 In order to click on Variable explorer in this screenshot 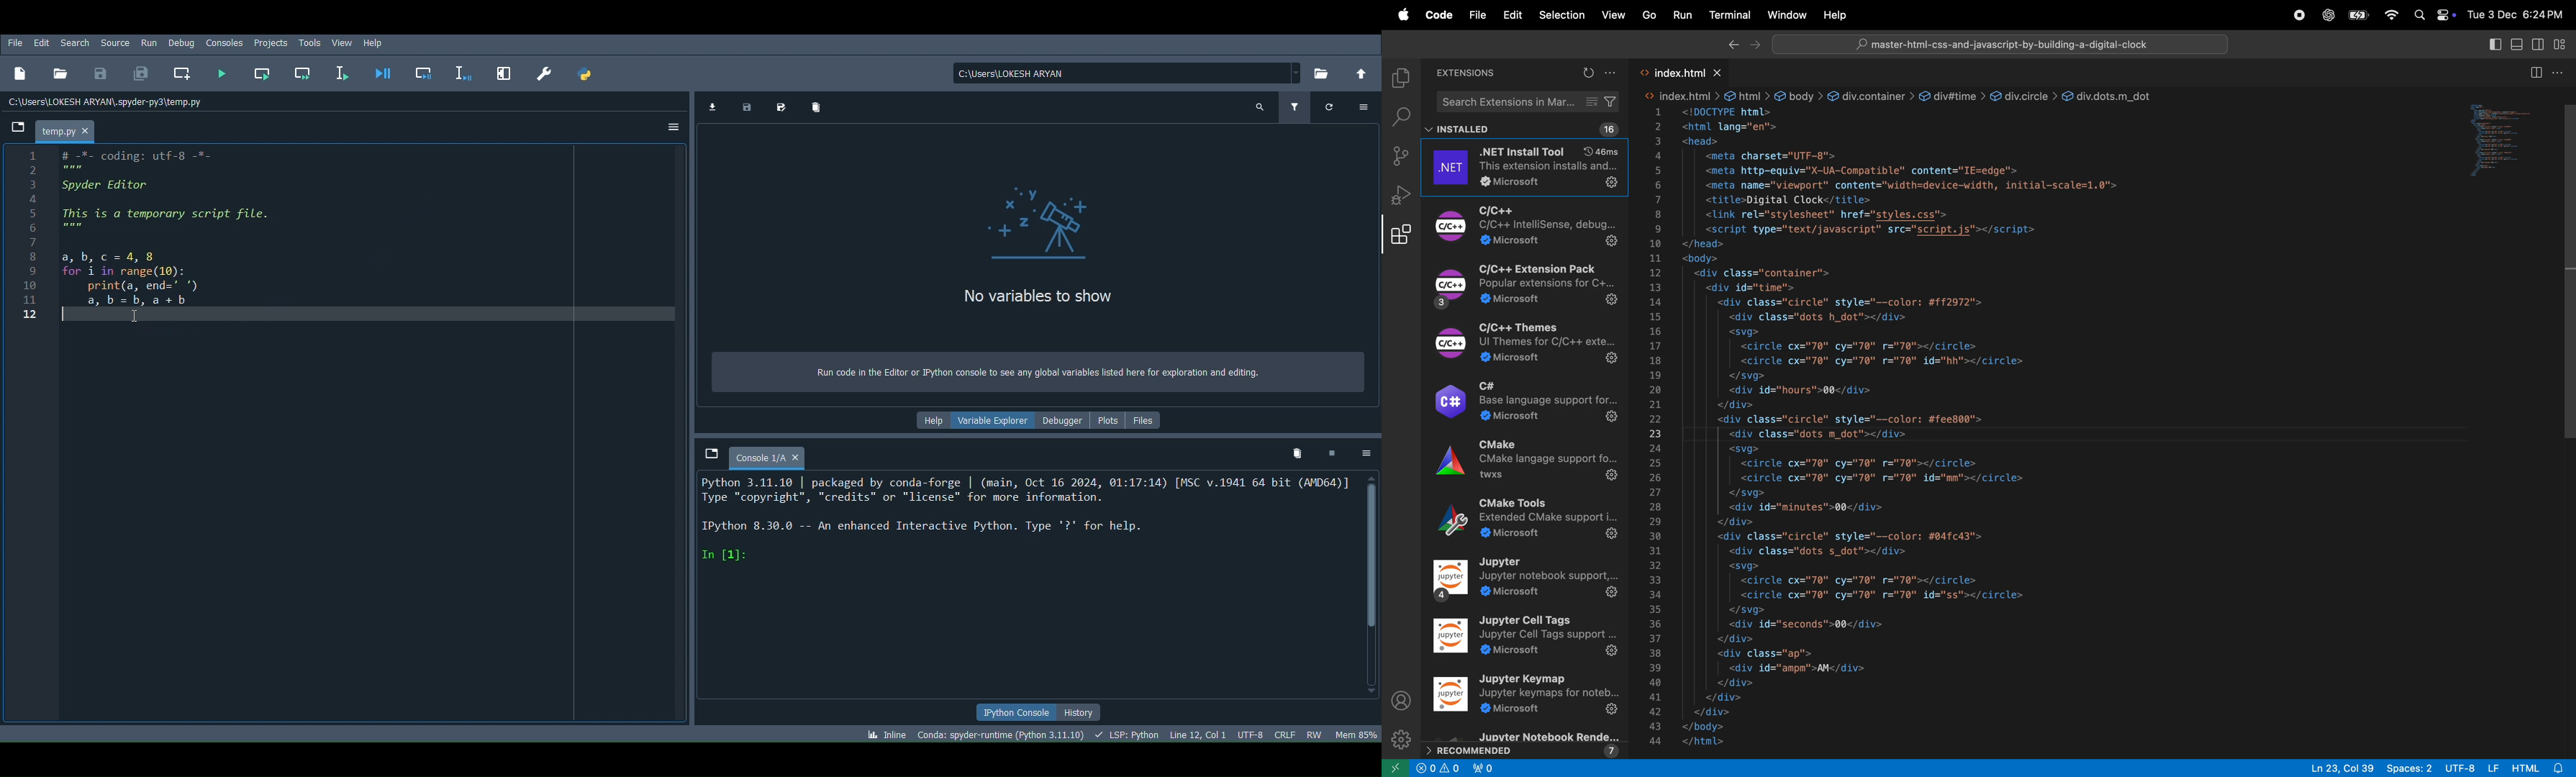, I will do `click(987, 420)`.